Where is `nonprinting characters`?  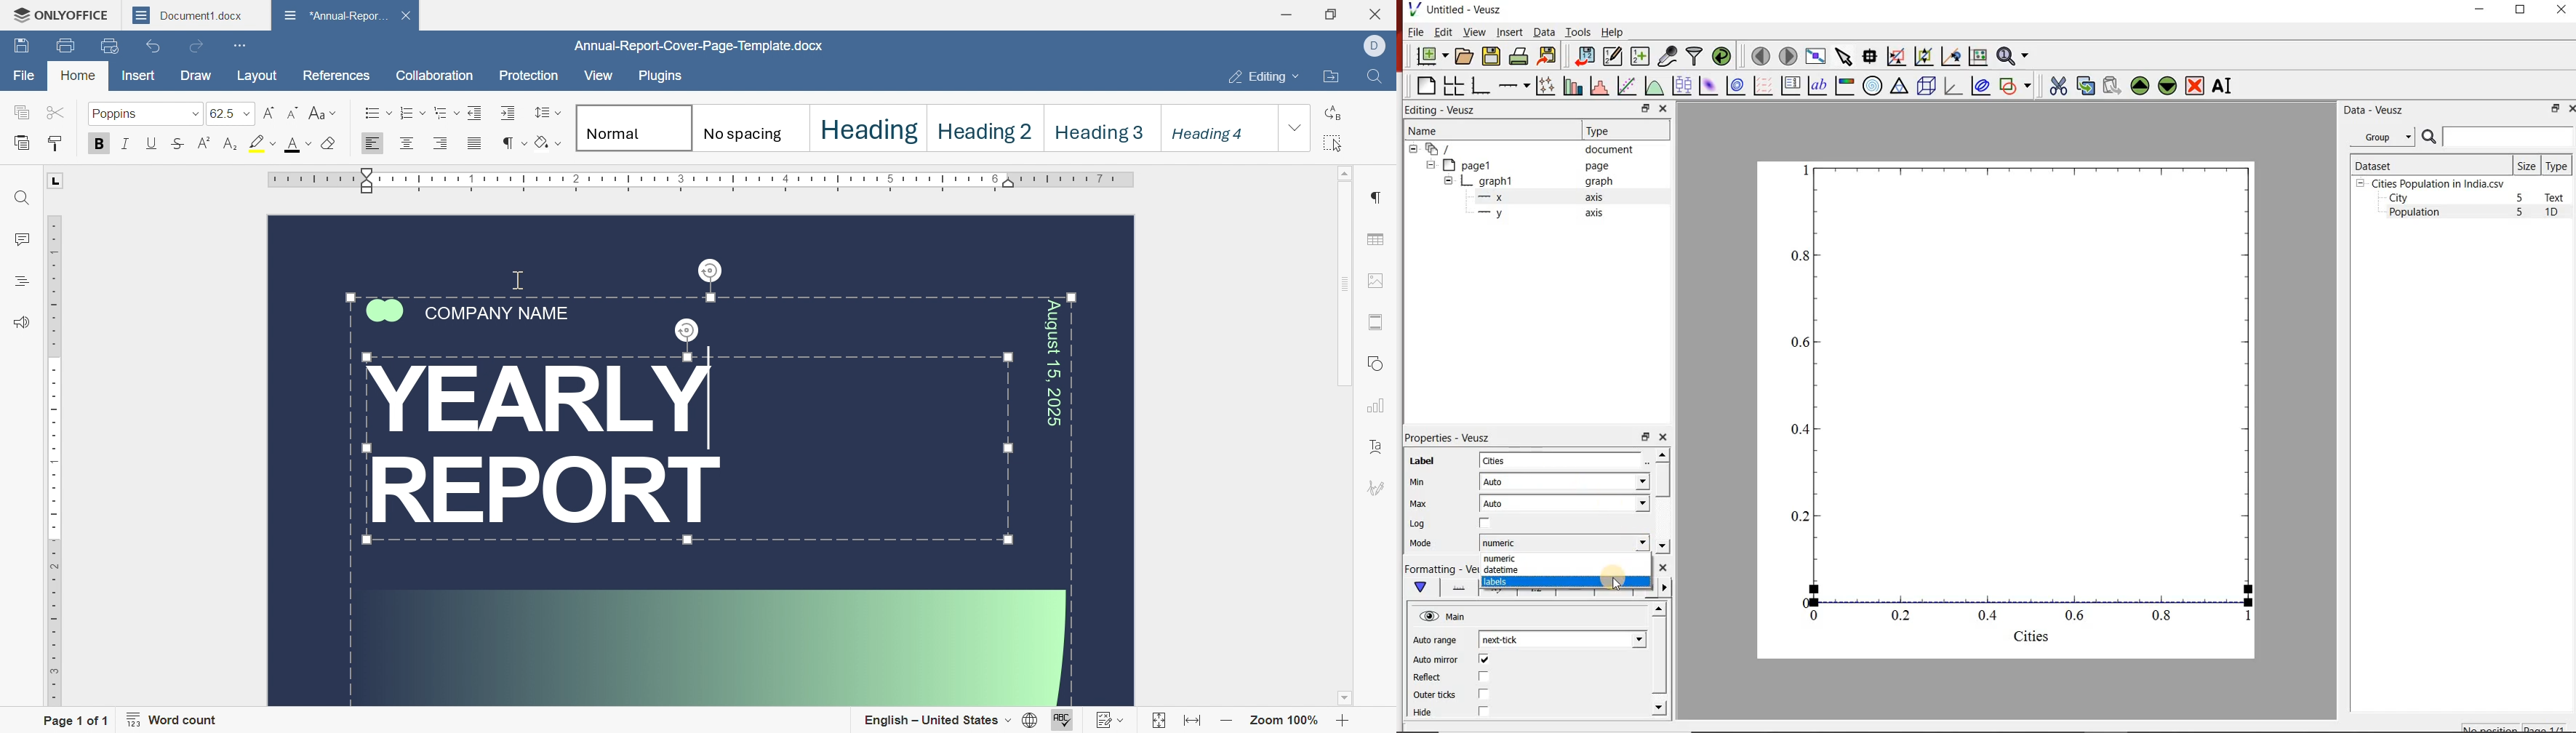 nonprinting characters is located at coordinates (514, 143).